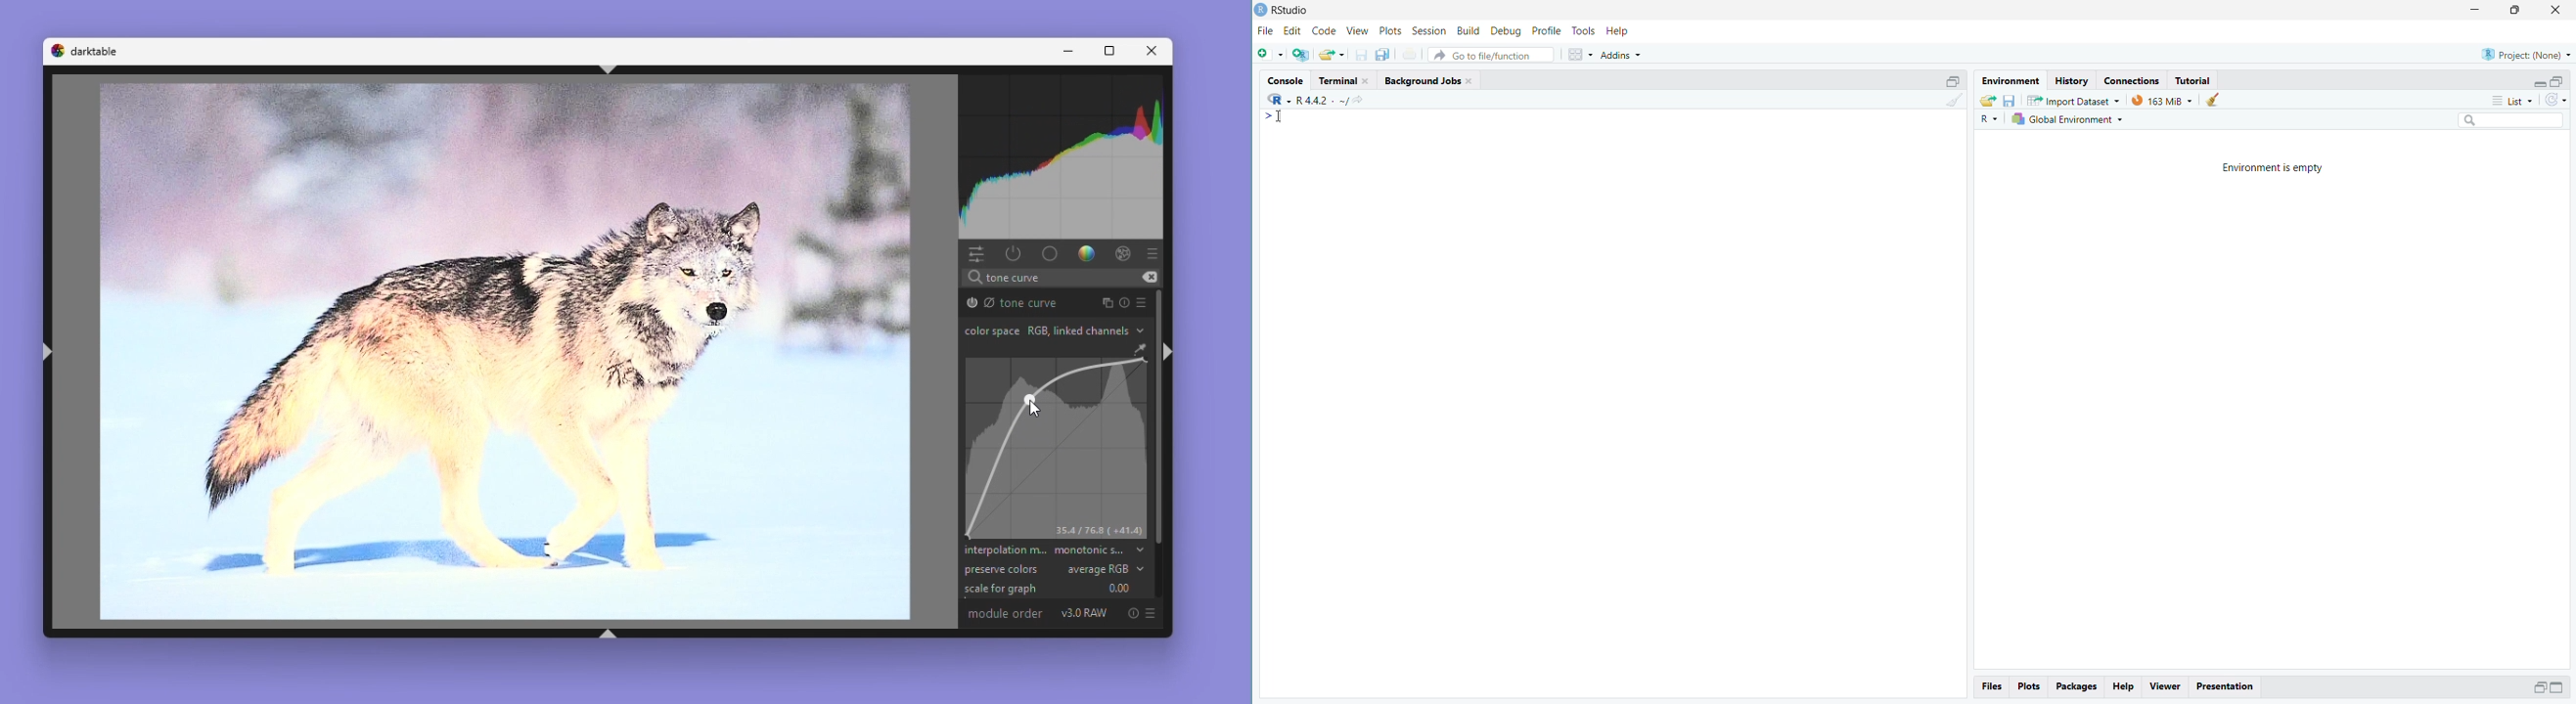 This screenshot has height=728, width=2576. Describe the element at coordinates (1141, 301) in the screenshot. I see `preset` at that location.